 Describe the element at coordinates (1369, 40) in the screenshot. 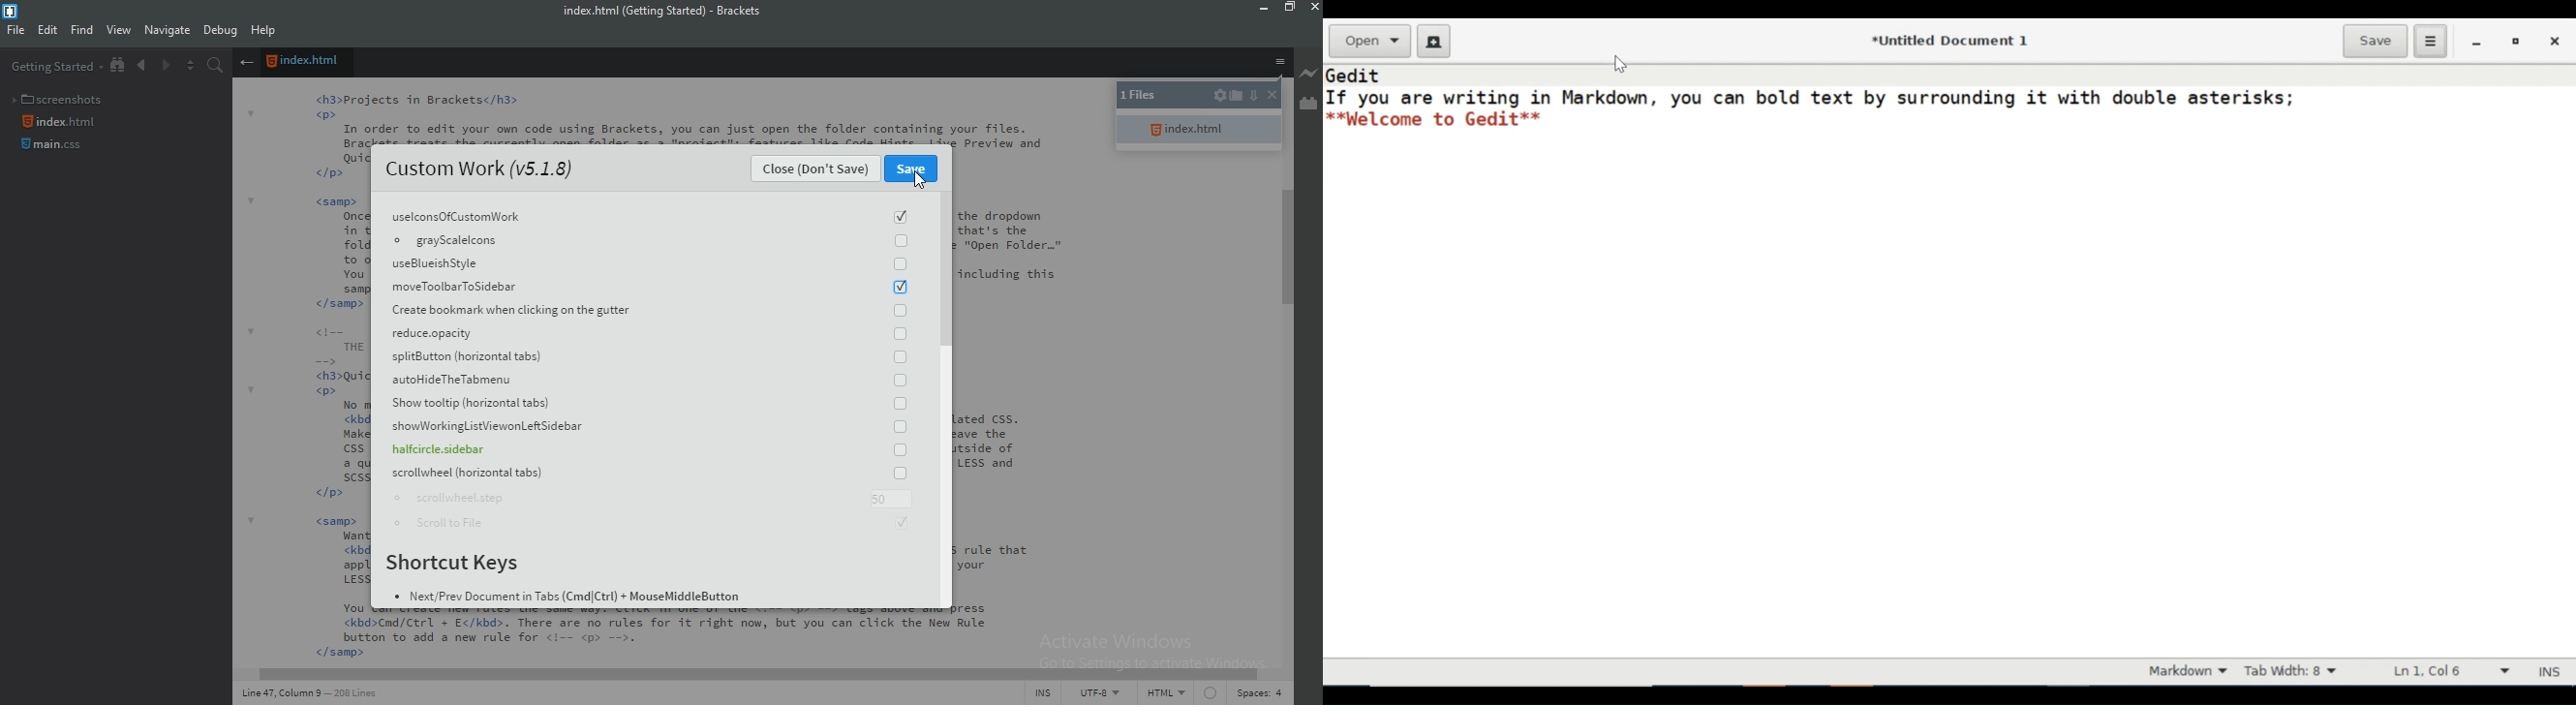

I see `Open` at that location.